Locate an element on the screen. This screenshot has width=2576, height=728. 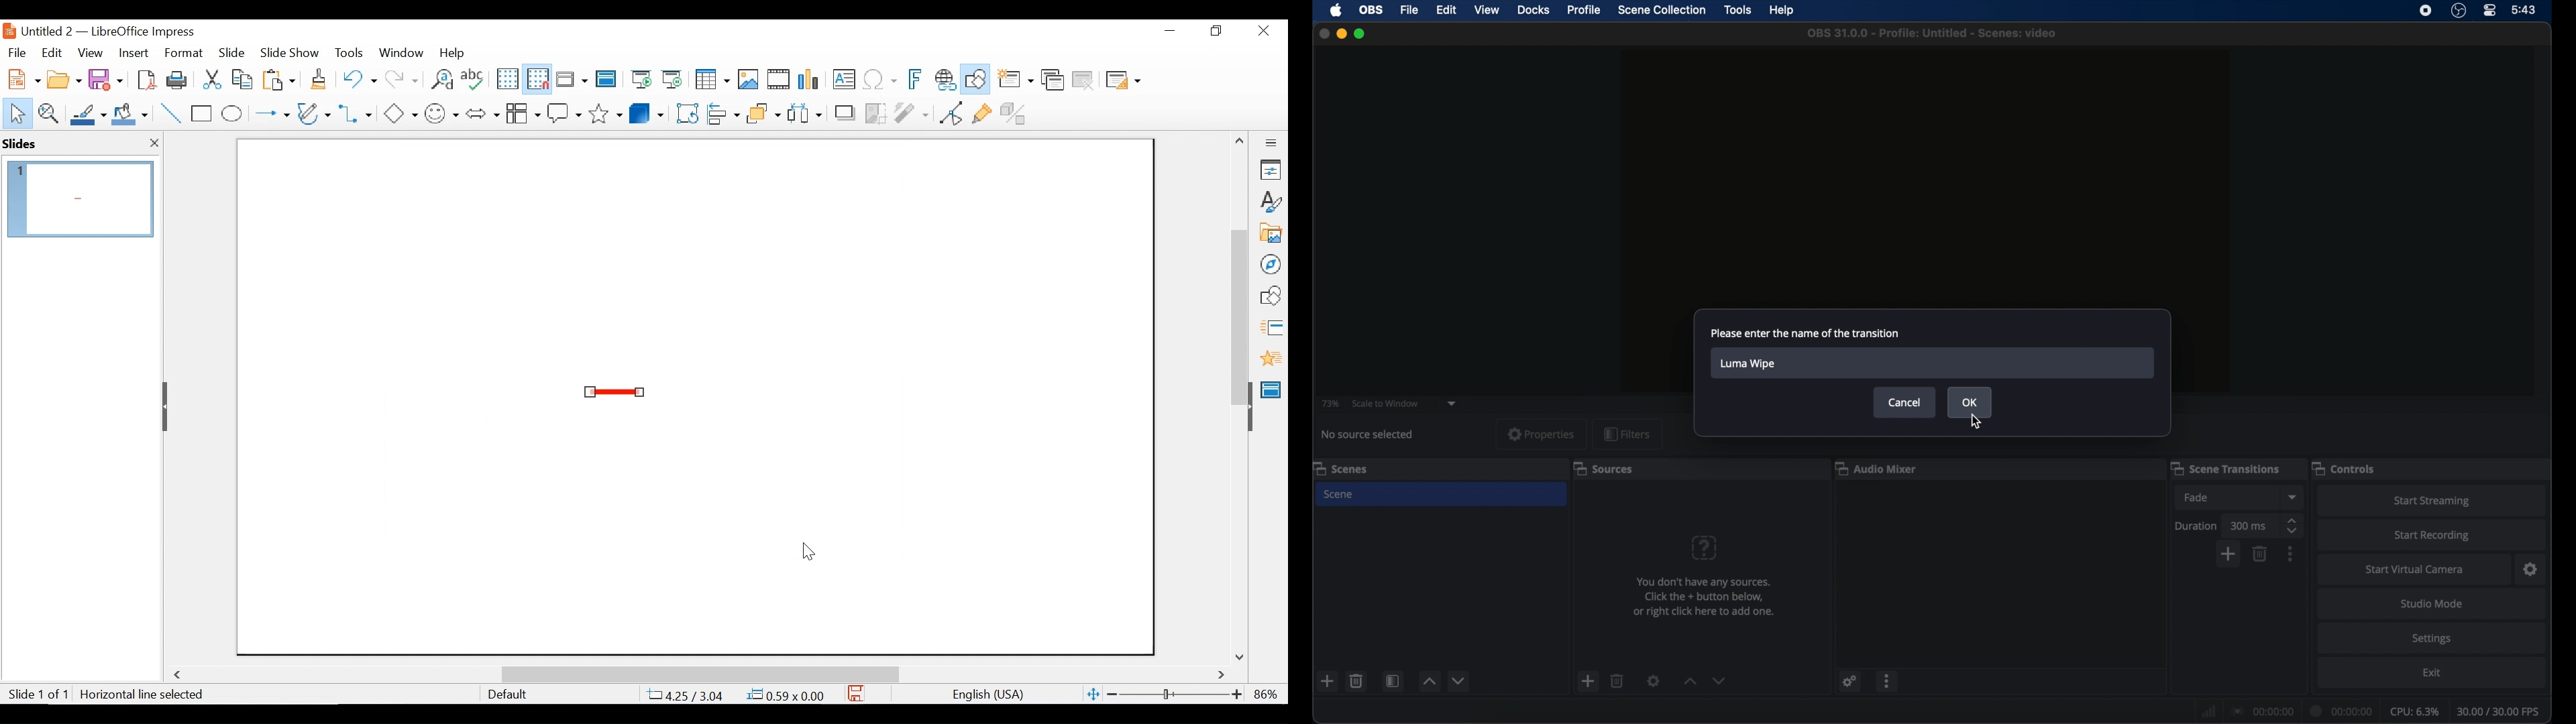
add is located at coordinates (1589, 680).